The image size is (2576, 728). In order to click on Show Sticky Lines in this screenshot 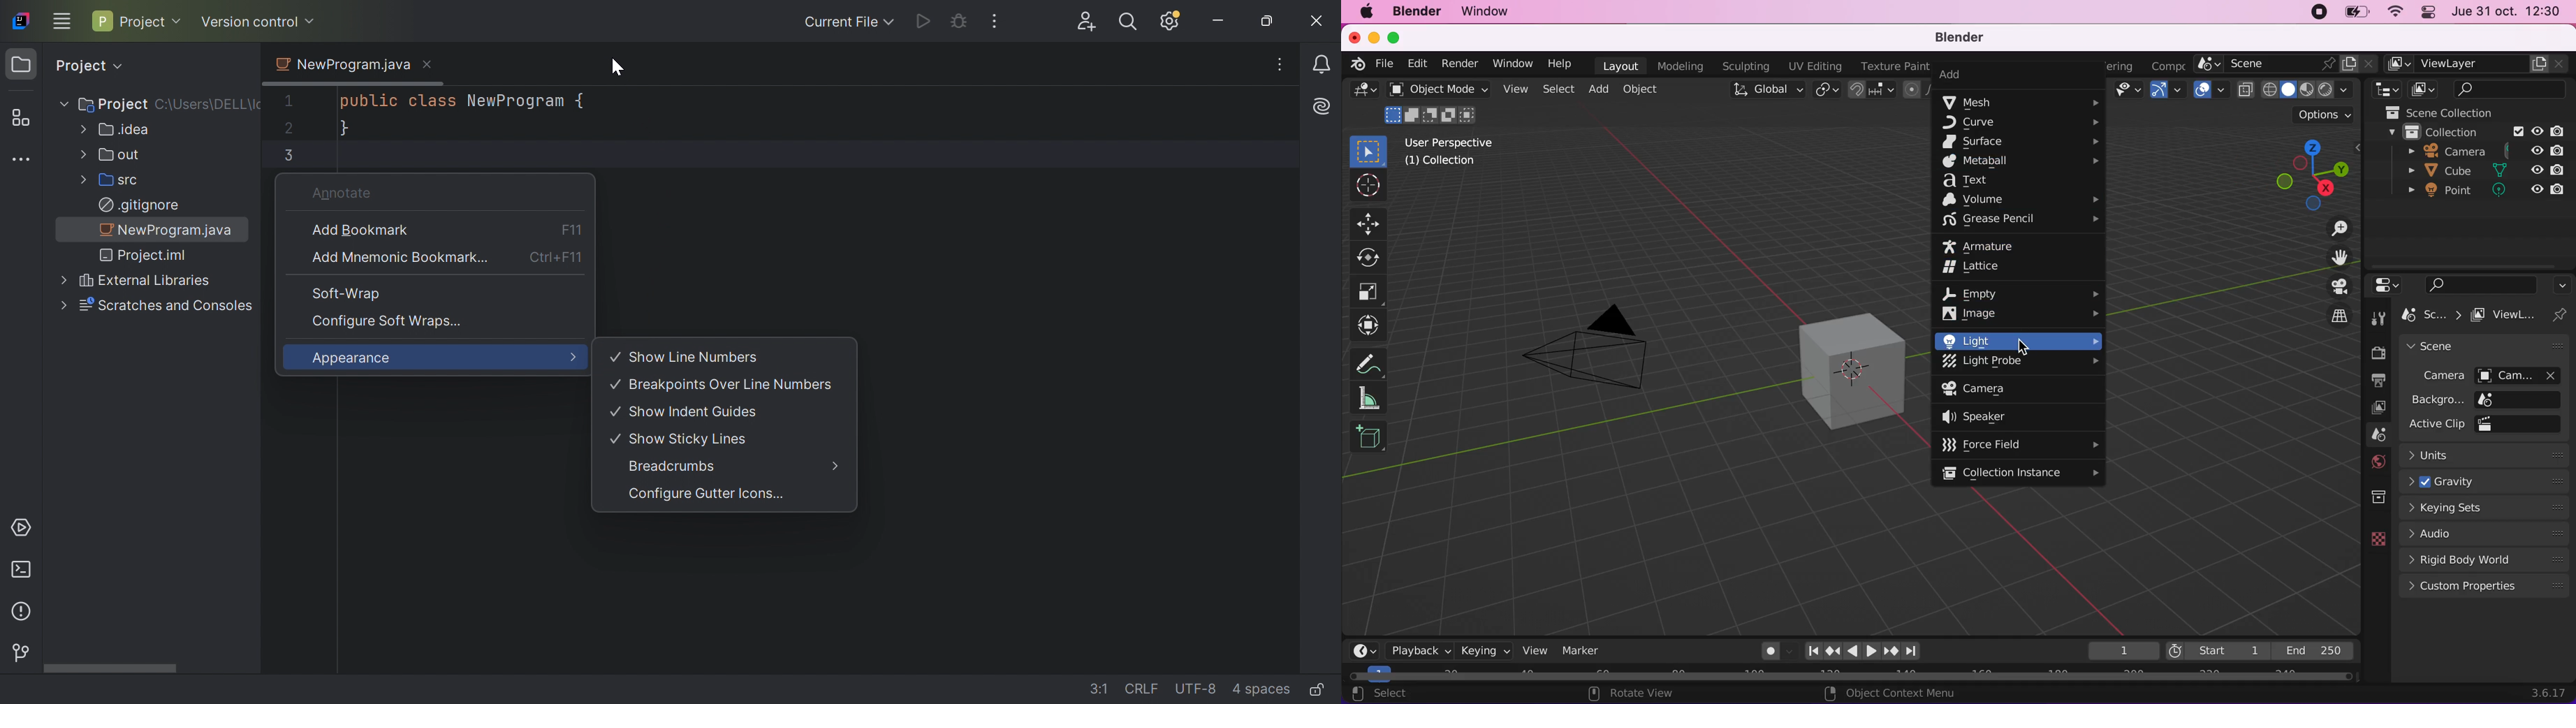, I will do `click(682, 441)`.